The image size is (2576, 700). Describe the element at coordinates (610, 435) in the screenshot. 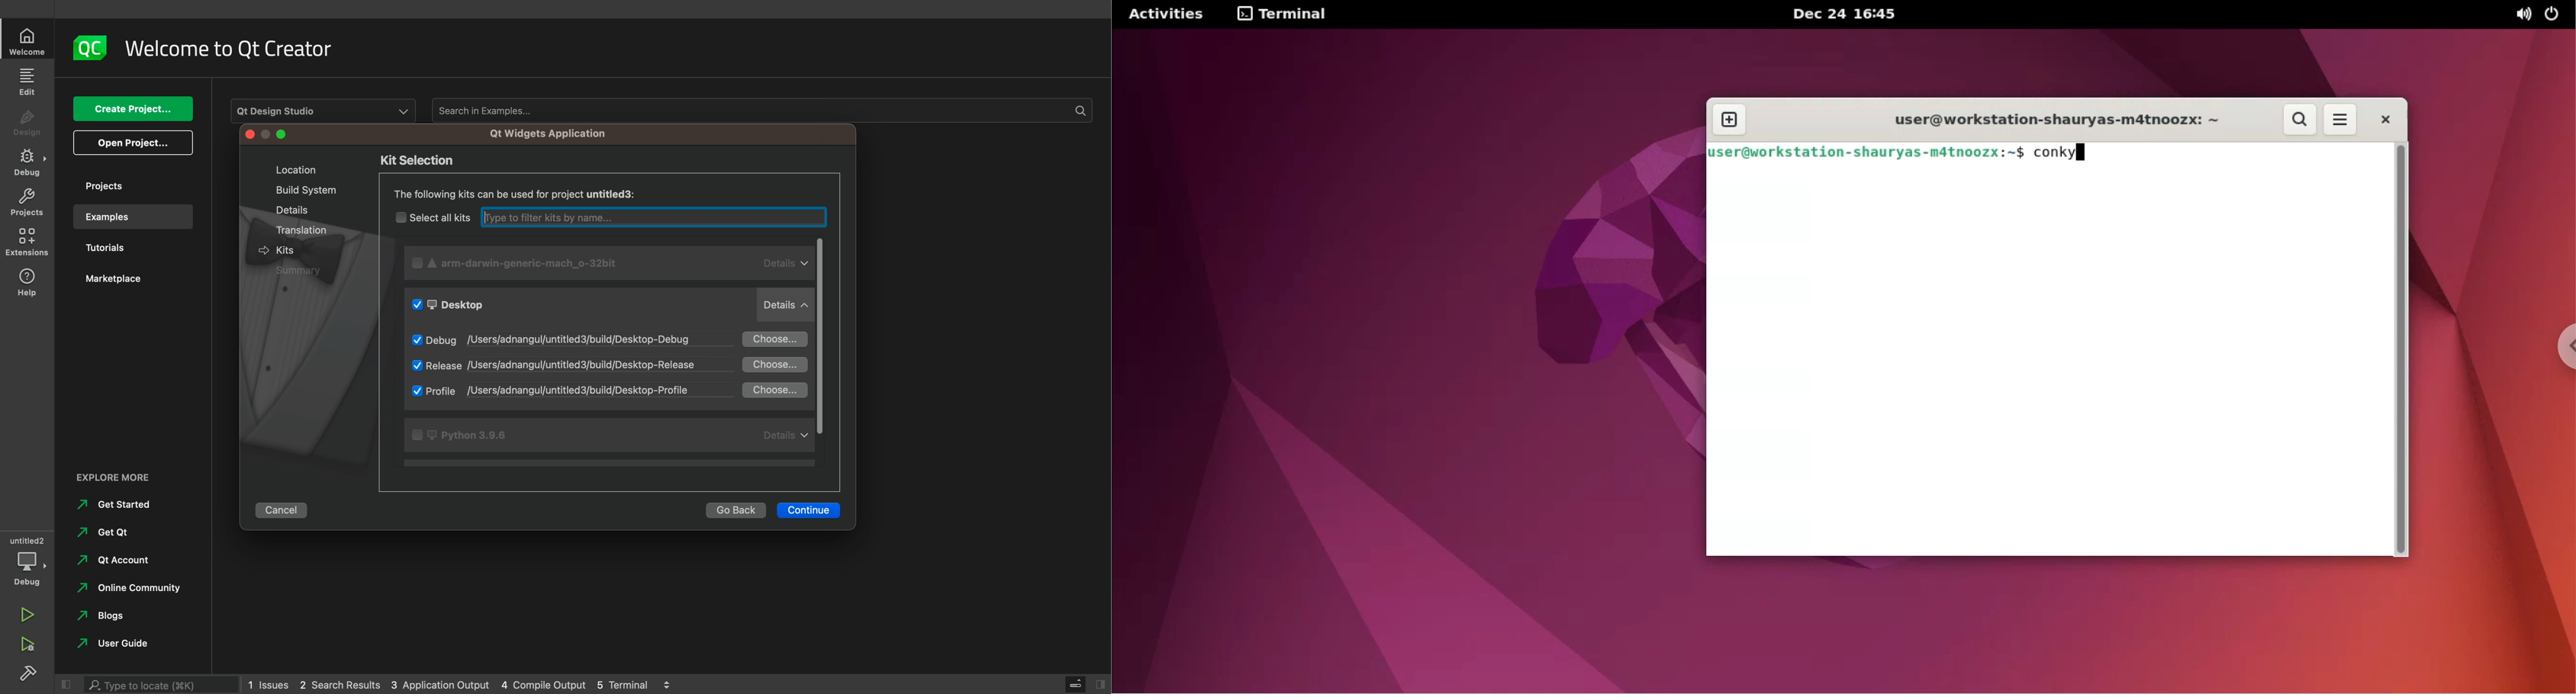

I see `python 3.9.6: Details drop down` at that location.